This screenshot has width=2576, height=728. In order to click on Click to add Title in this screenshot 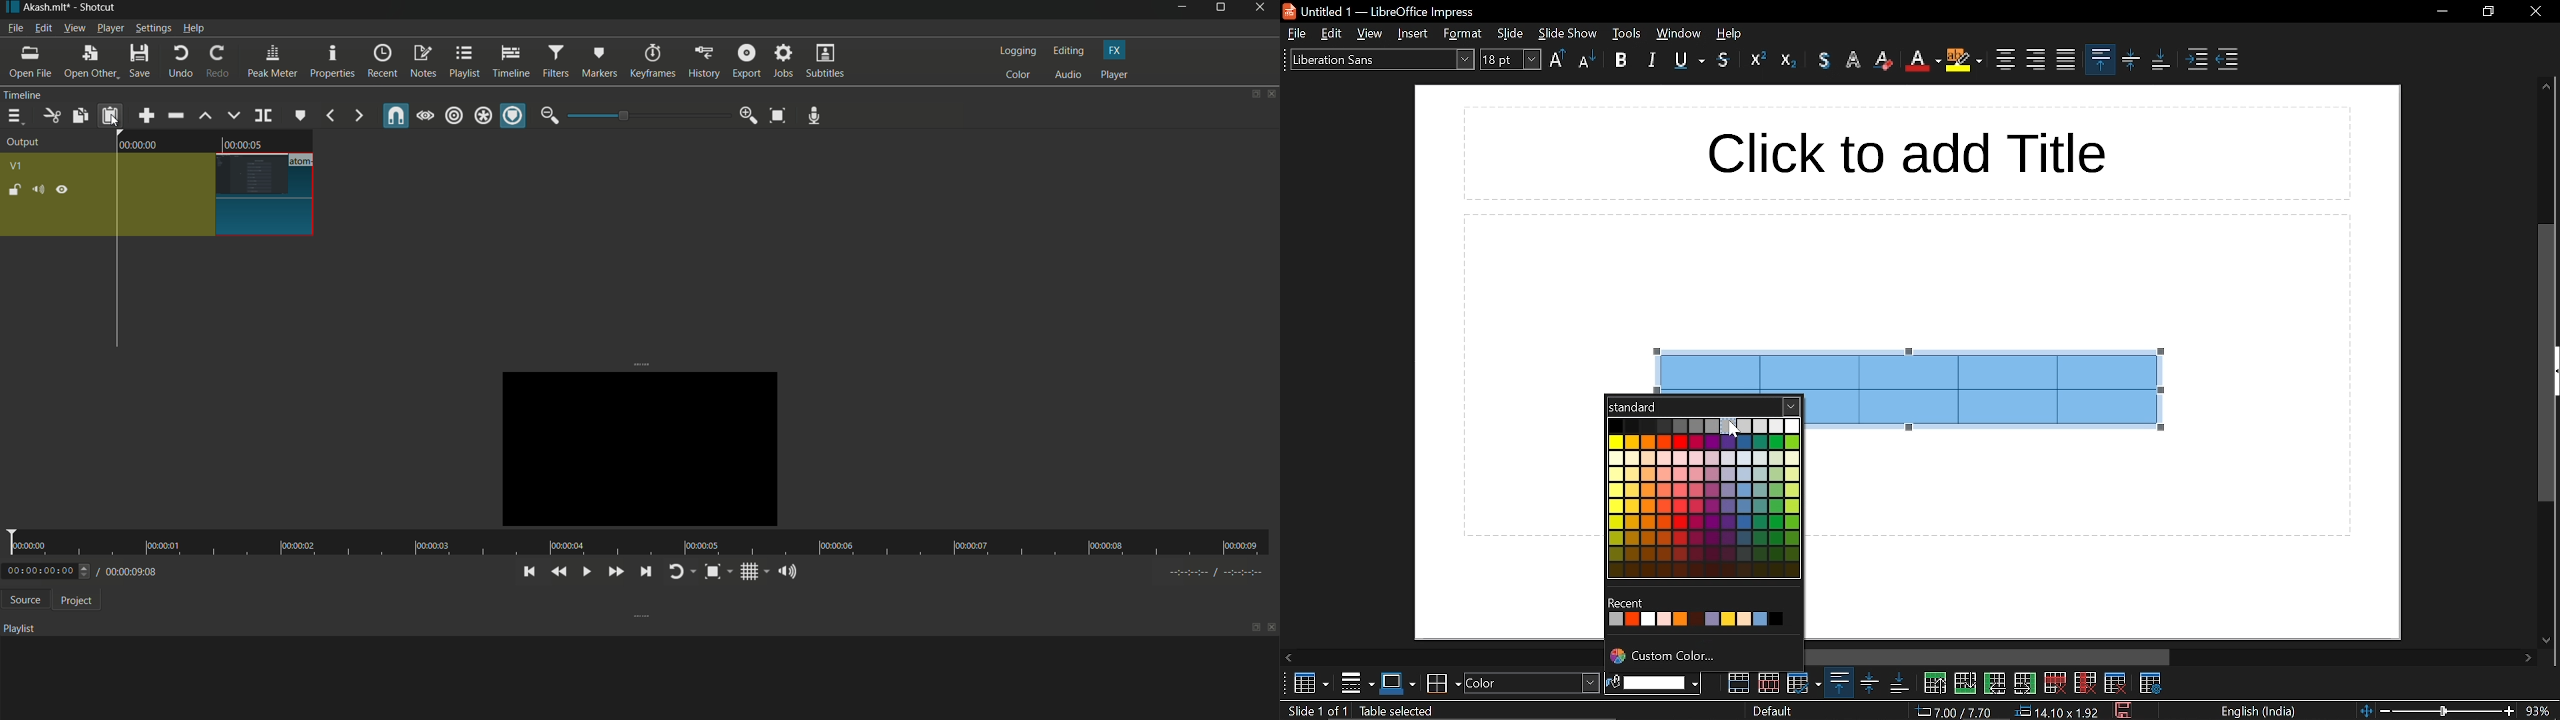, I will do `click(1907, 156)`.